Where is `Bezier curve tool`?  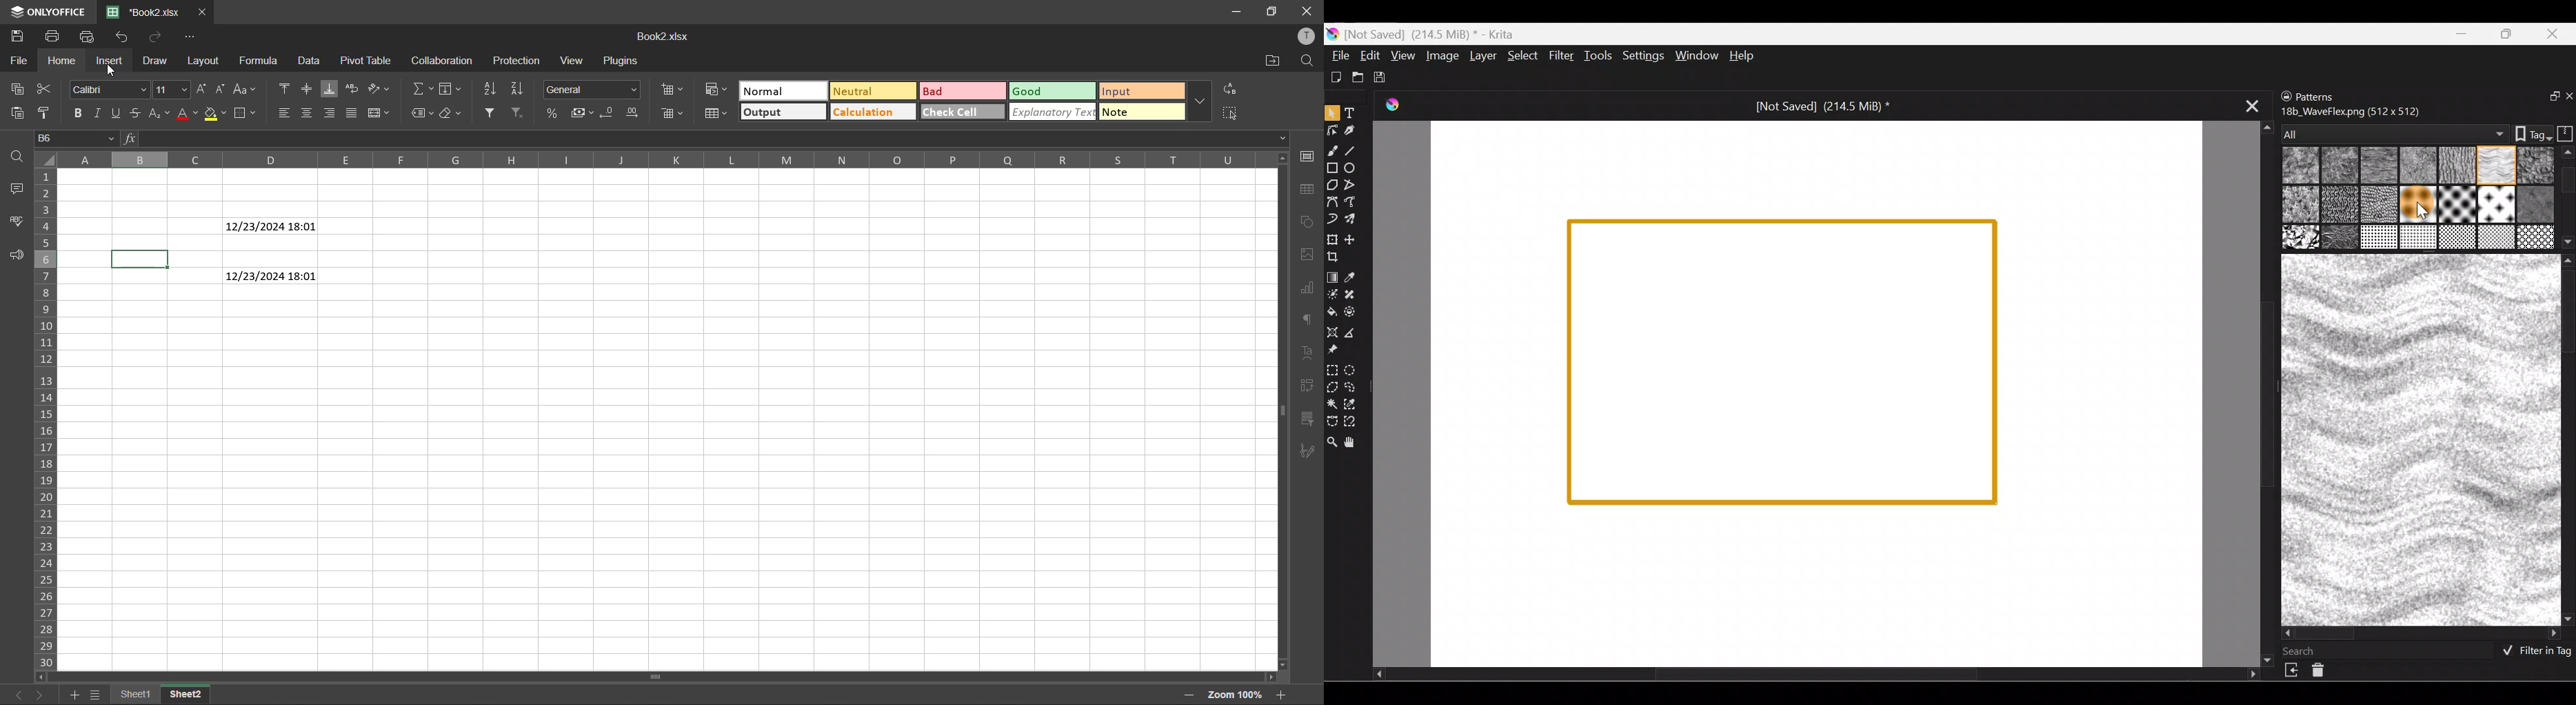
Bezier curve tool is located at coordinates (1332, 203).